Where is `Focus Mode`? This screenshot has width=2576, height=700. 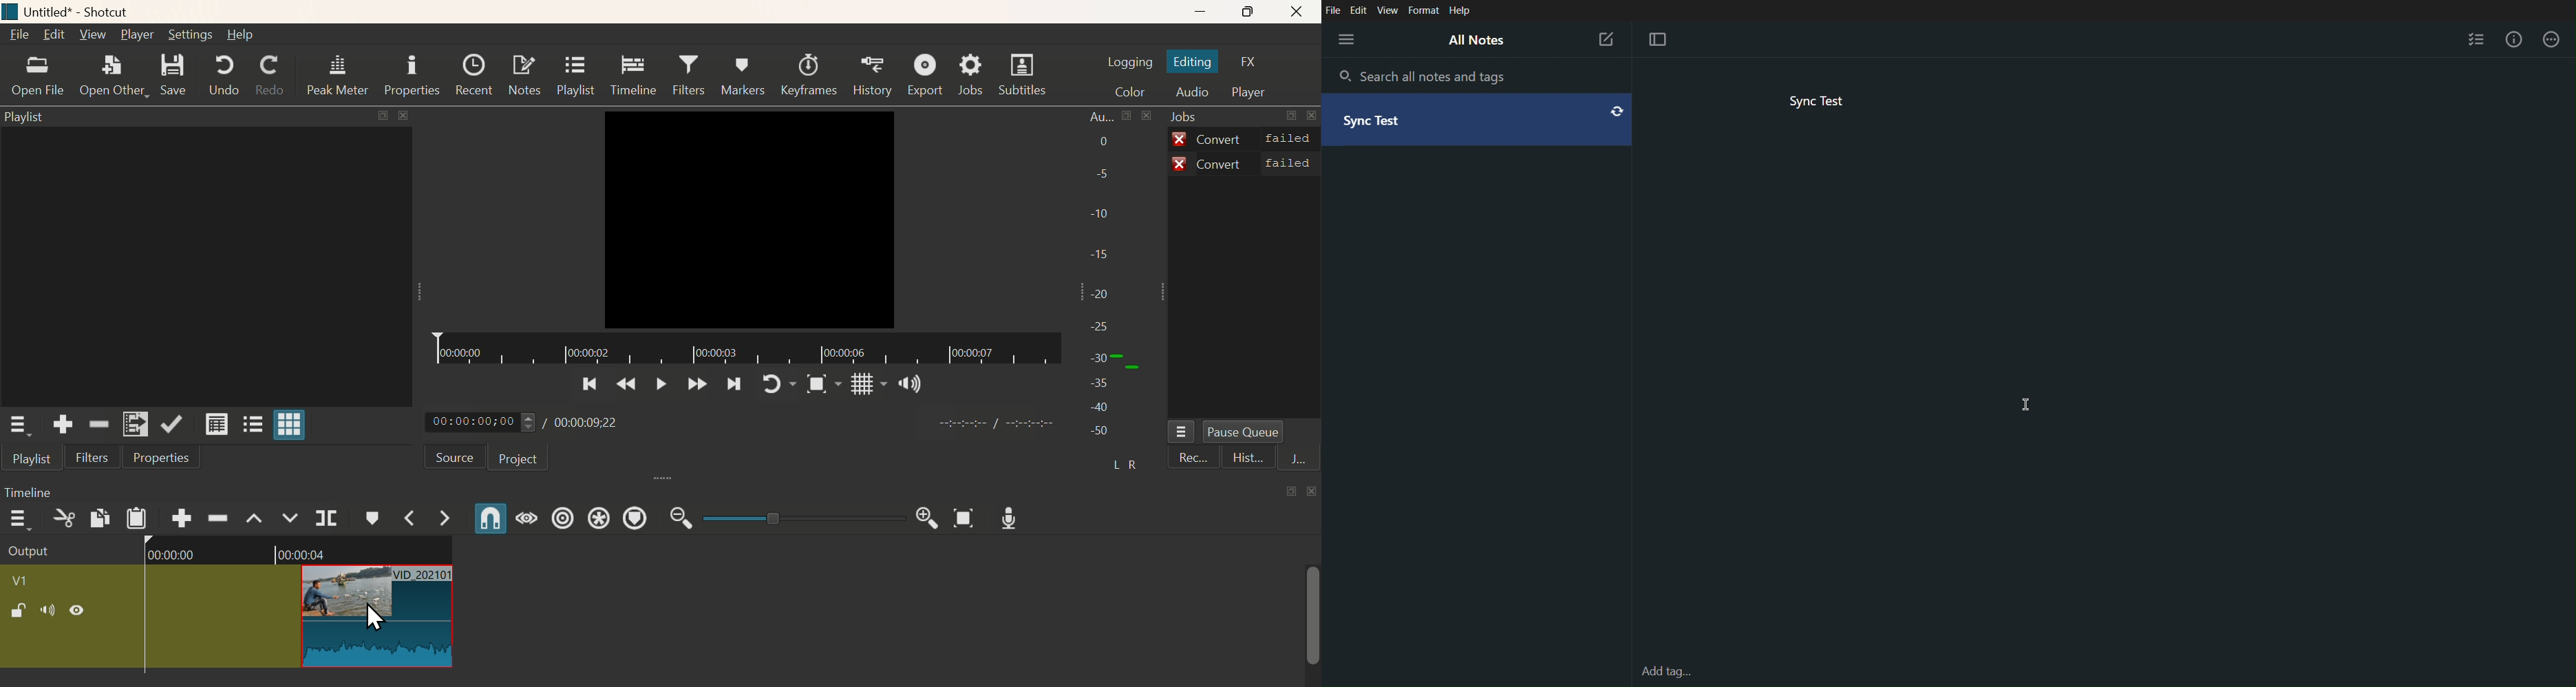 Focus Mode is located at coordinates (1656, 39).